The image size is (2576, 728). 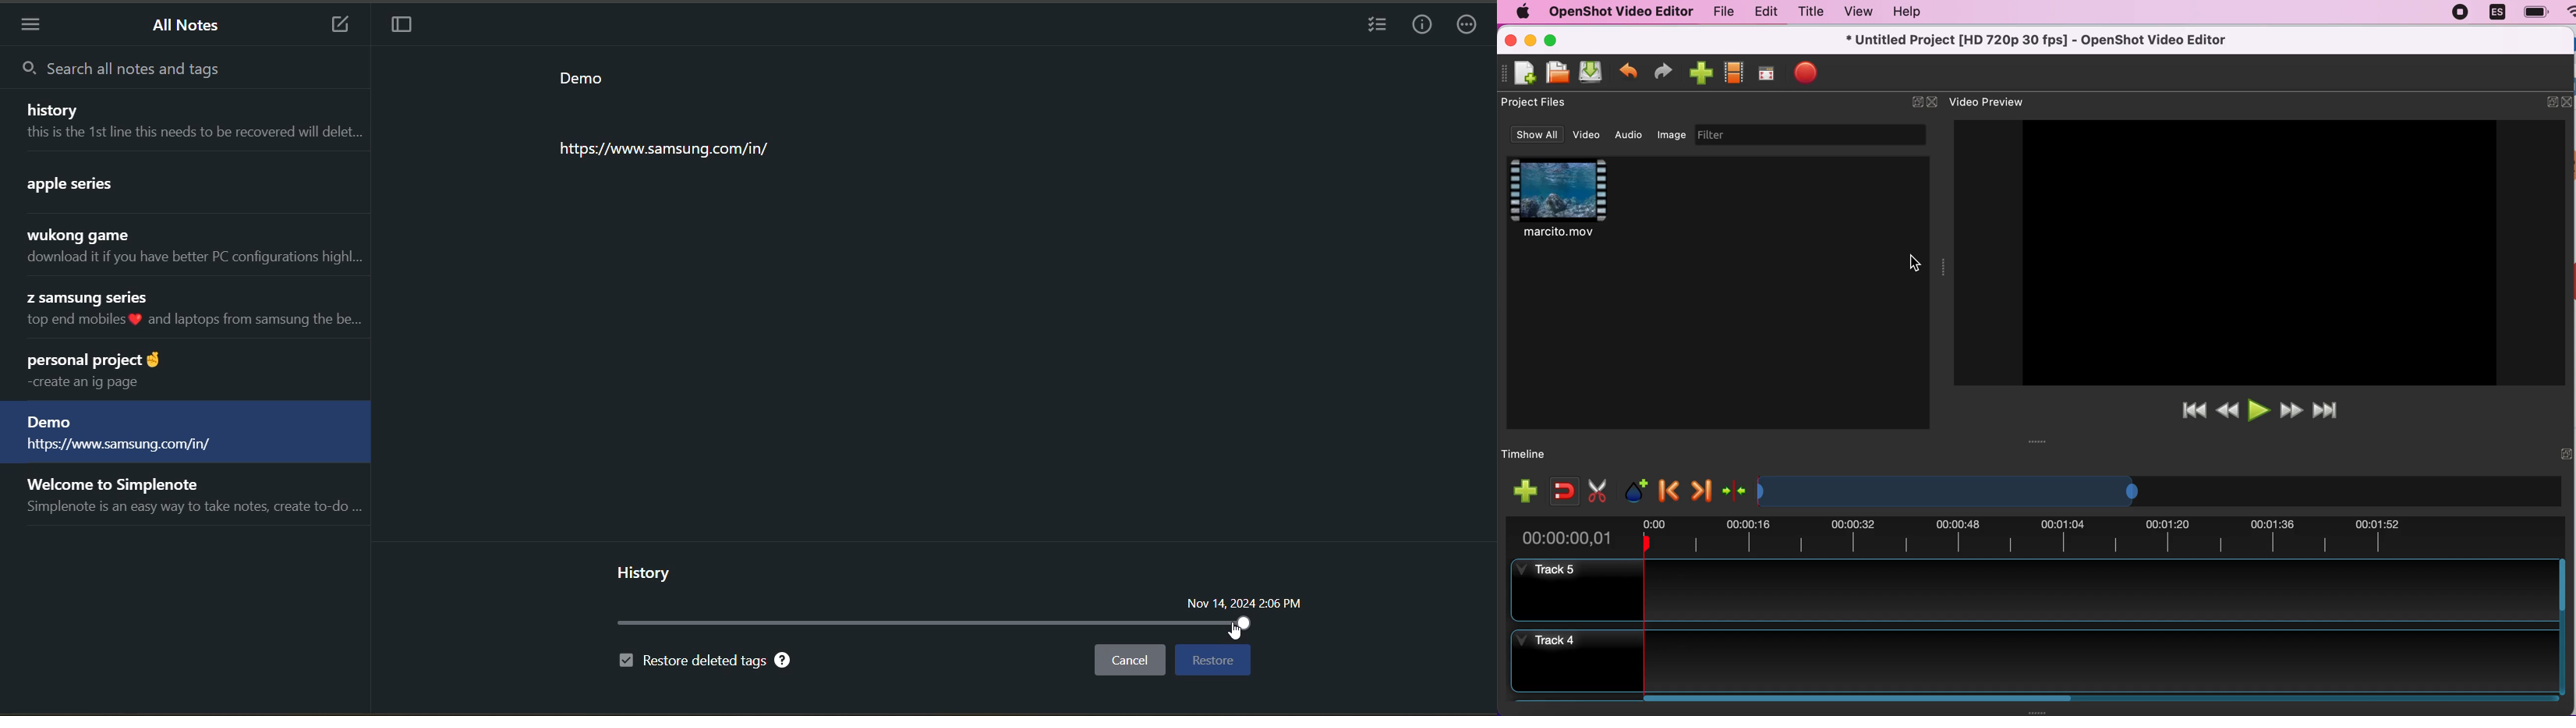 I want to click on note title and preview, so click(x=186, y=119).